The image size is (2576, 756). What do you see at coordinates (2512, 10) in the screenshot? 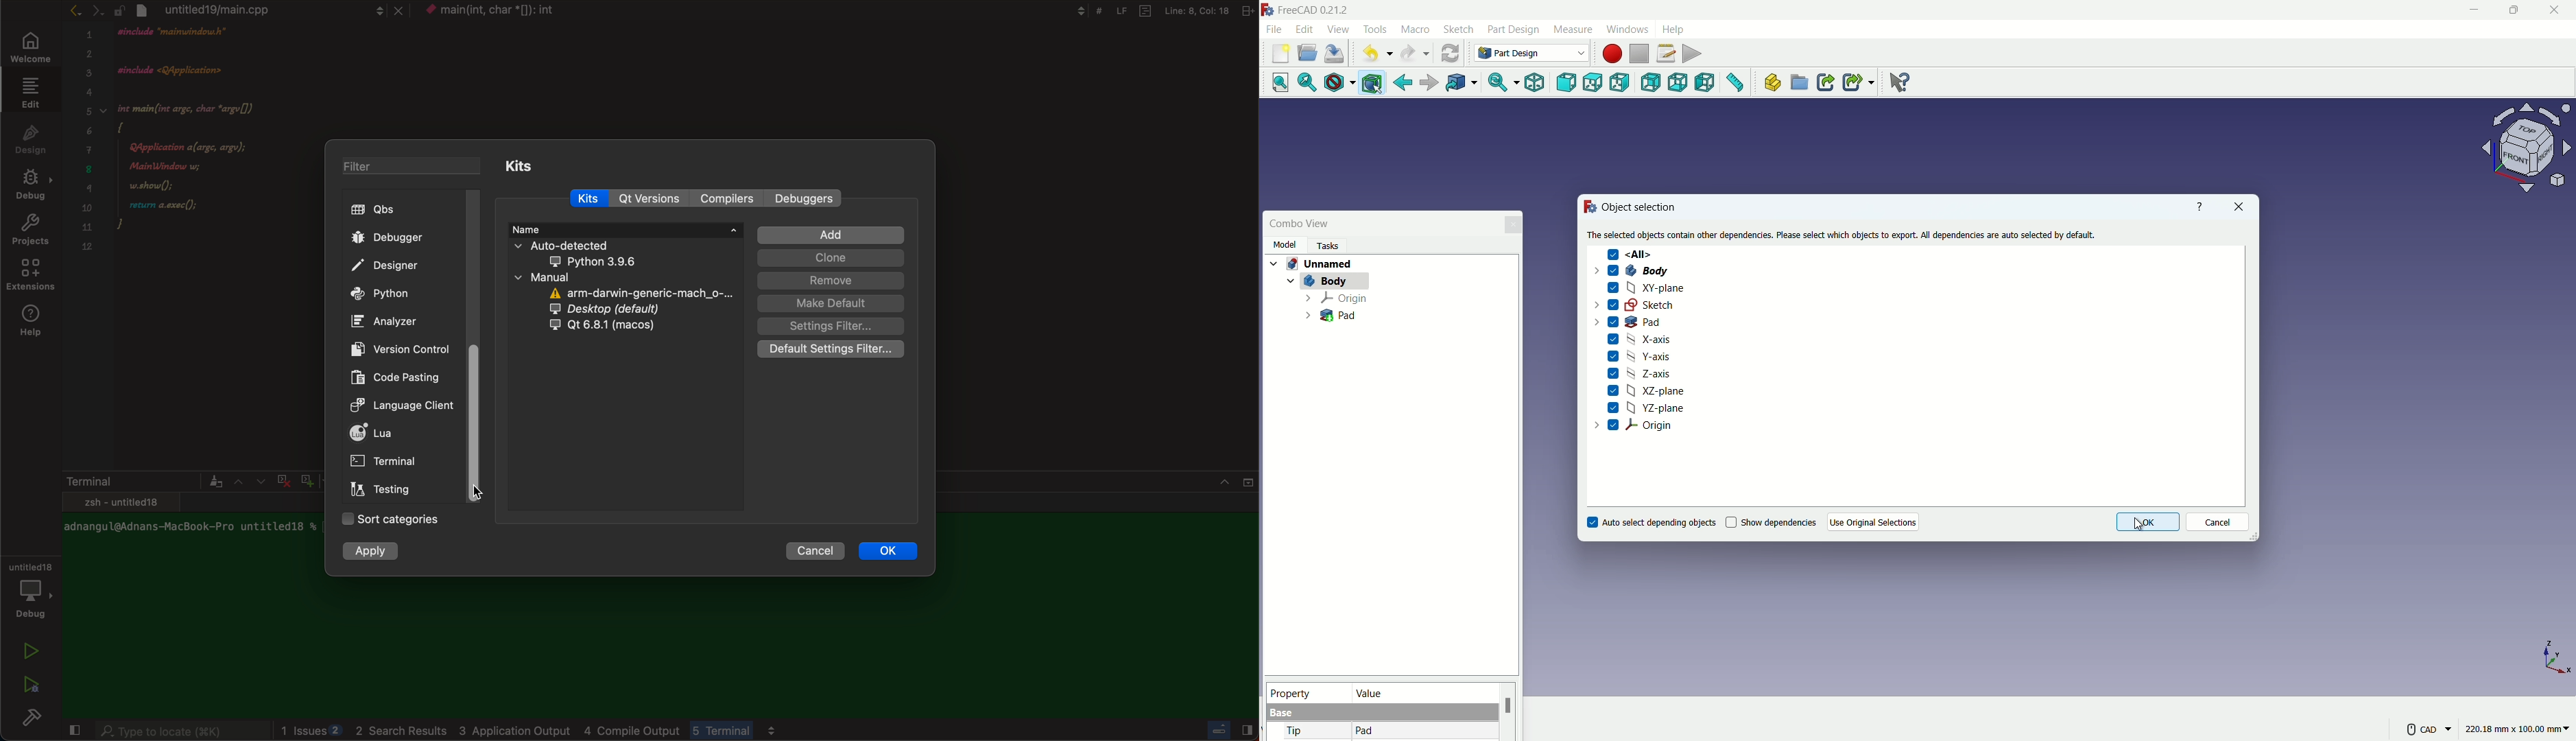
I see `maximize or restore` at bounding box center [2512, 10].